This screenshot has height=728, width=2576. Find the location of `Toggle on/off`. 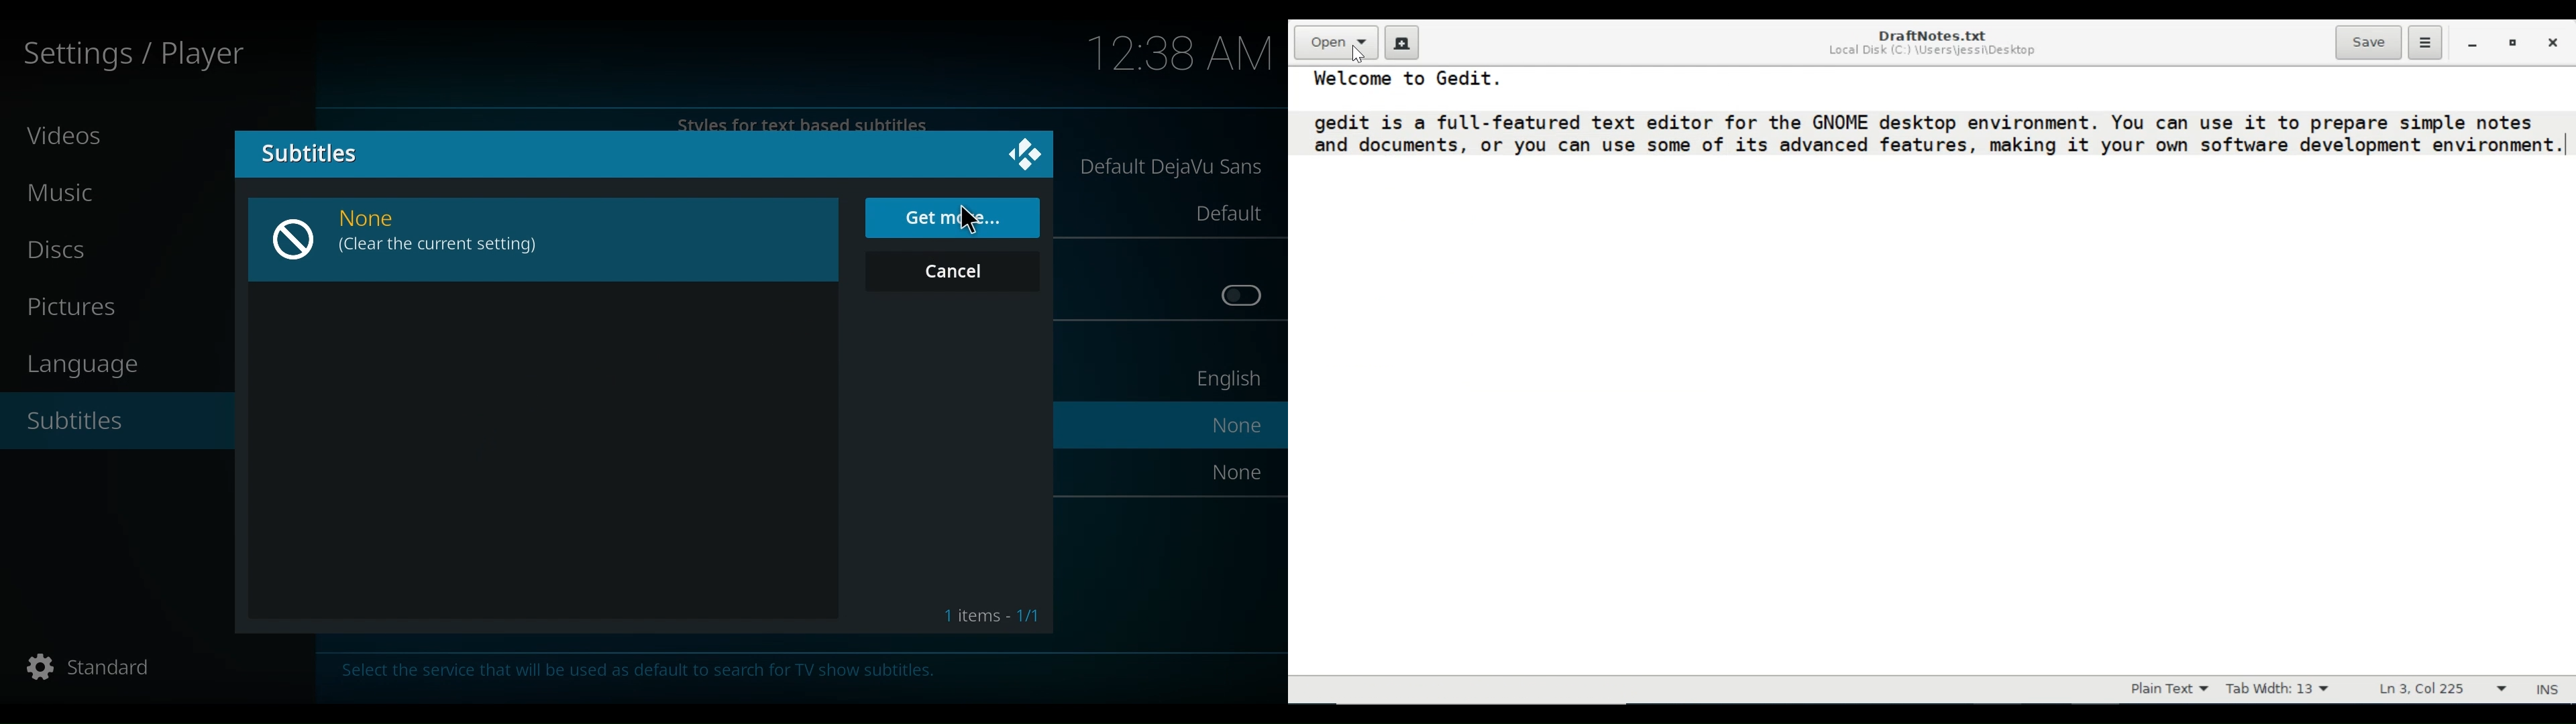

Toggle on/off is located at coordinates (1242, 296).